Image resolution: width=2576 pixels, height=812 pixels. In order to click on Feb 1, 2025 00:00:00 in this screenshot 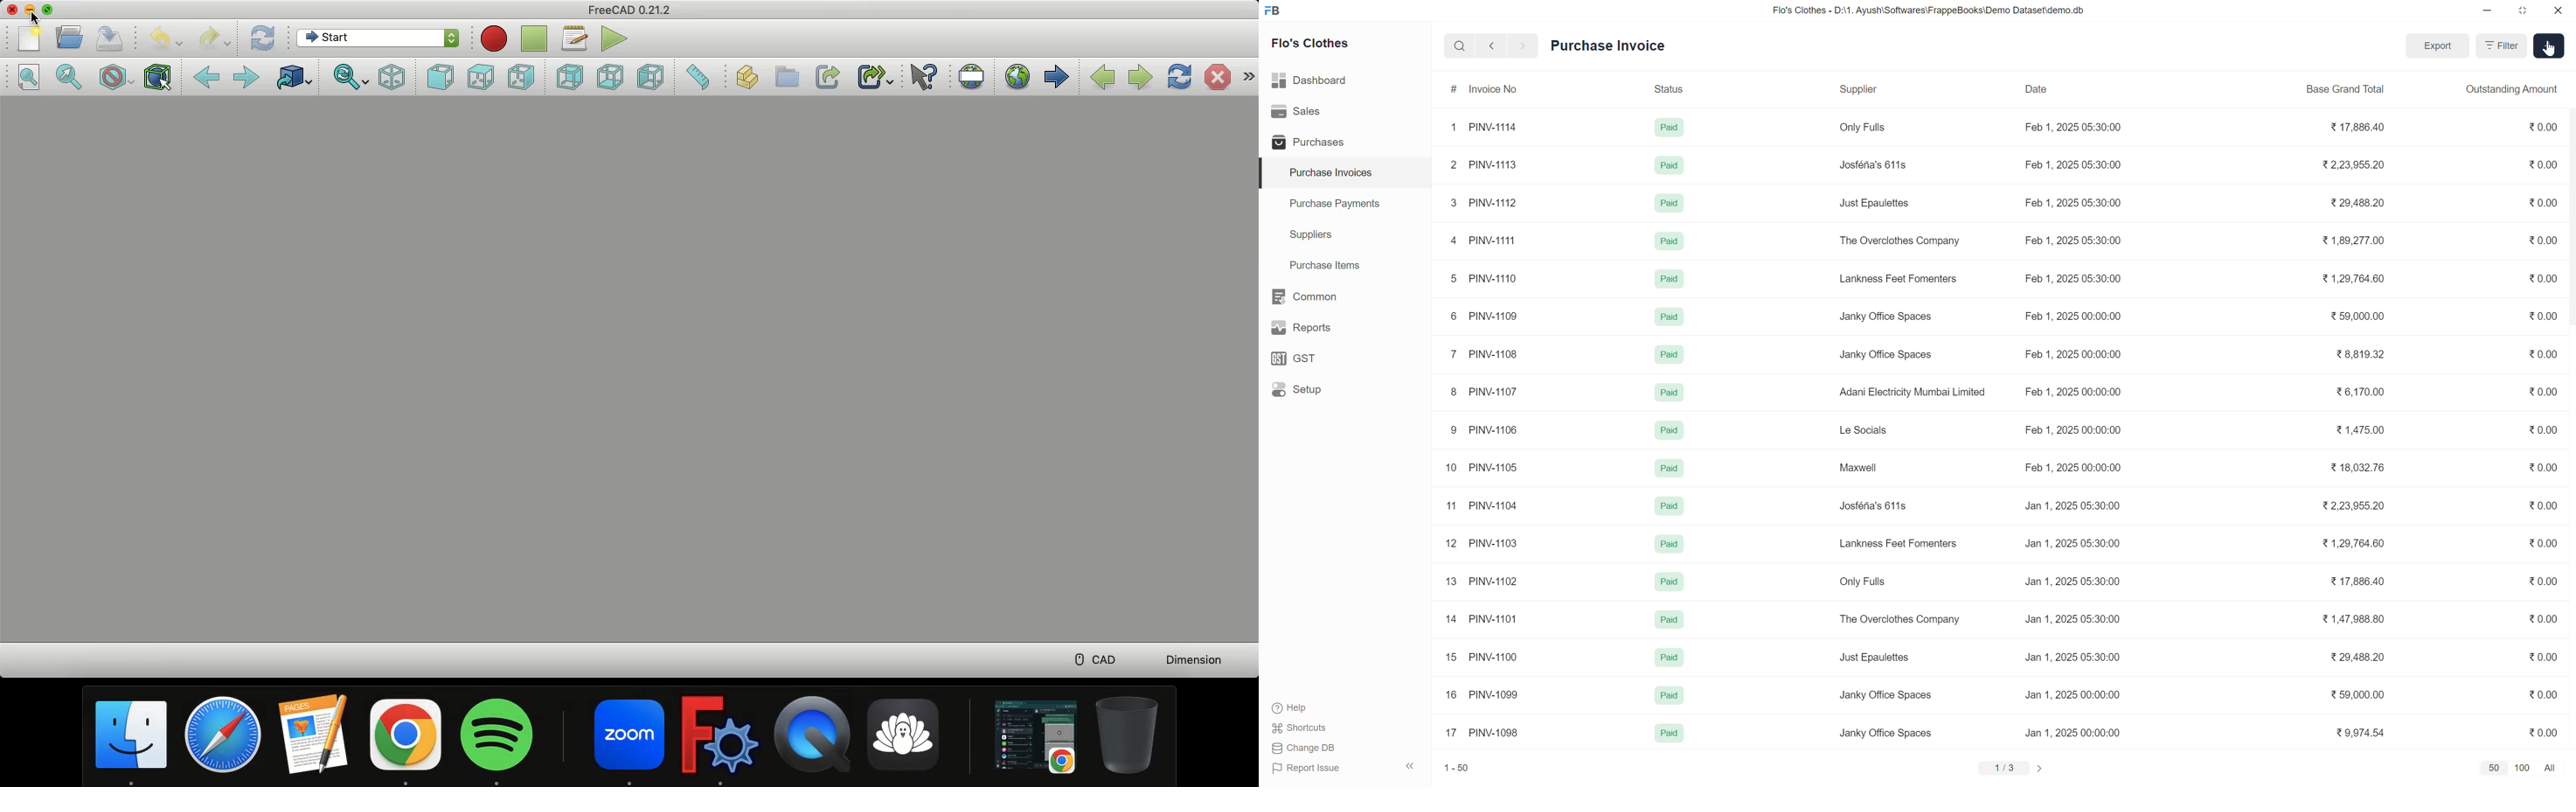, I will do `click(2073, 468)`.